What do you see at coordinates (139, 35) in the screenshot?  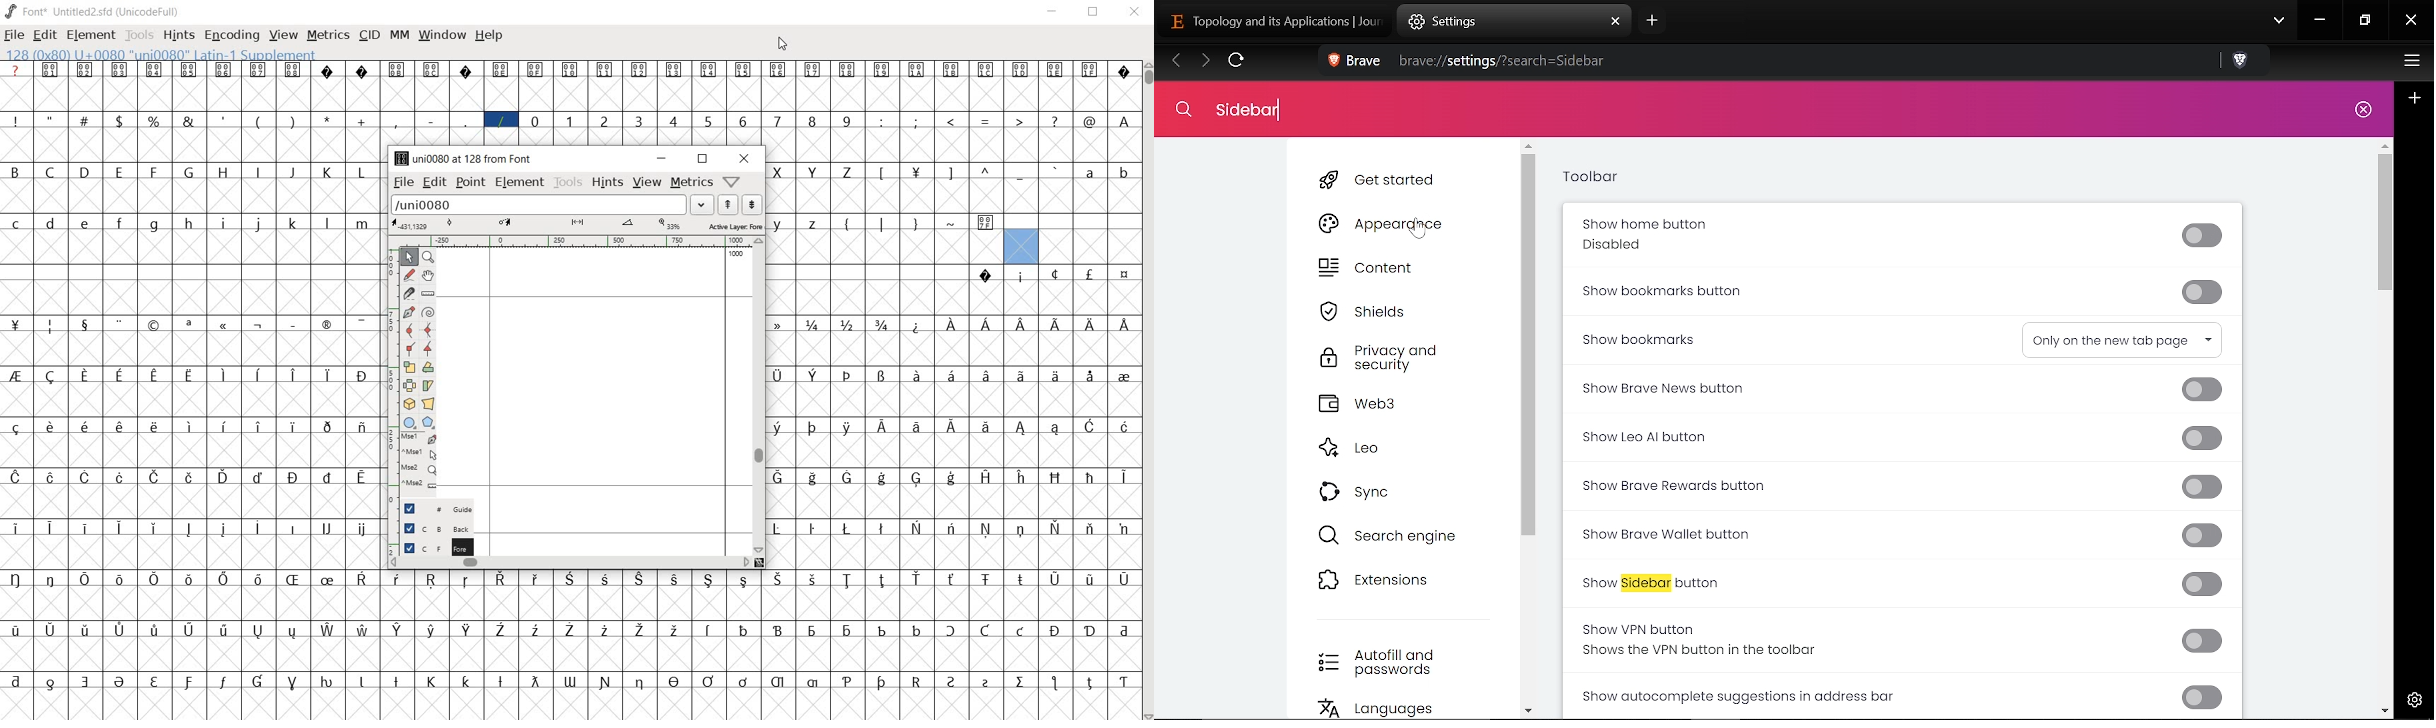 I see `TOOLS` at bounding box center [139, 35].